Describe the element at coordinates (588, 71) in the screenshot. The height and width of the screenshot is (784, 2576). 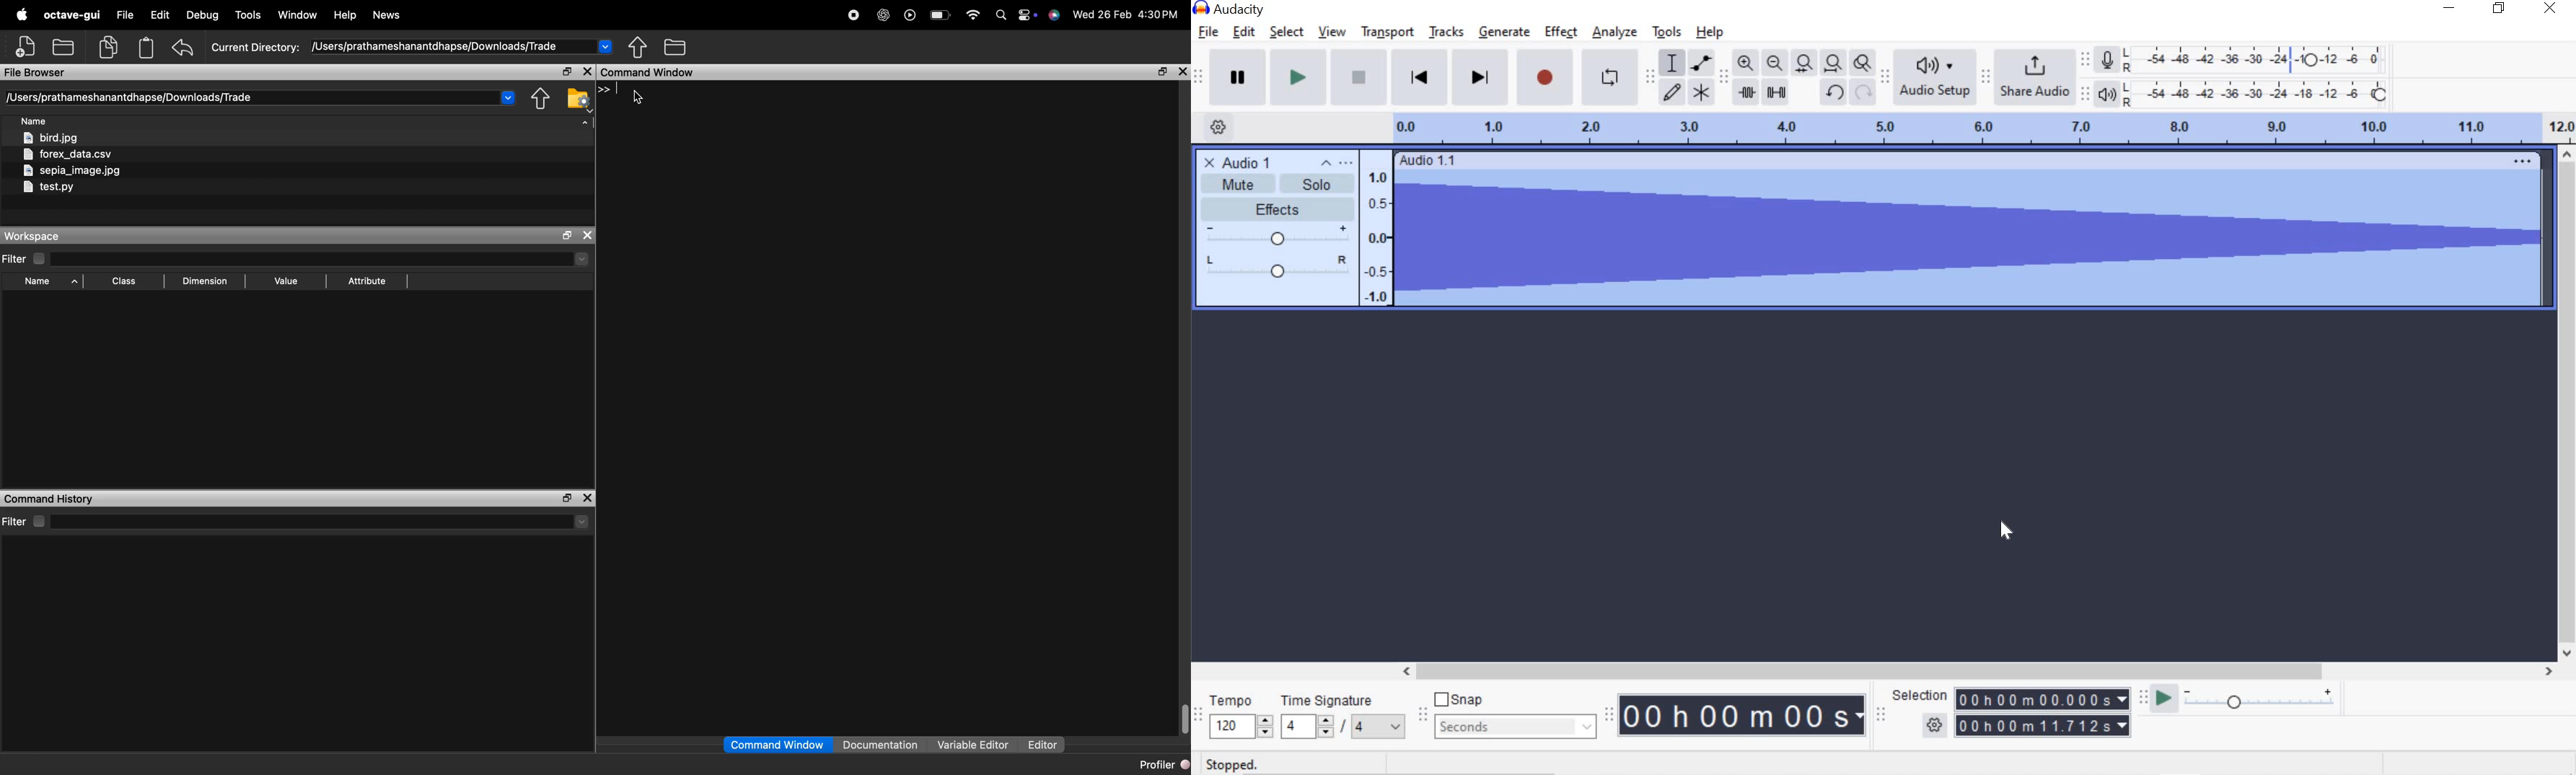
I see `close` at that location.